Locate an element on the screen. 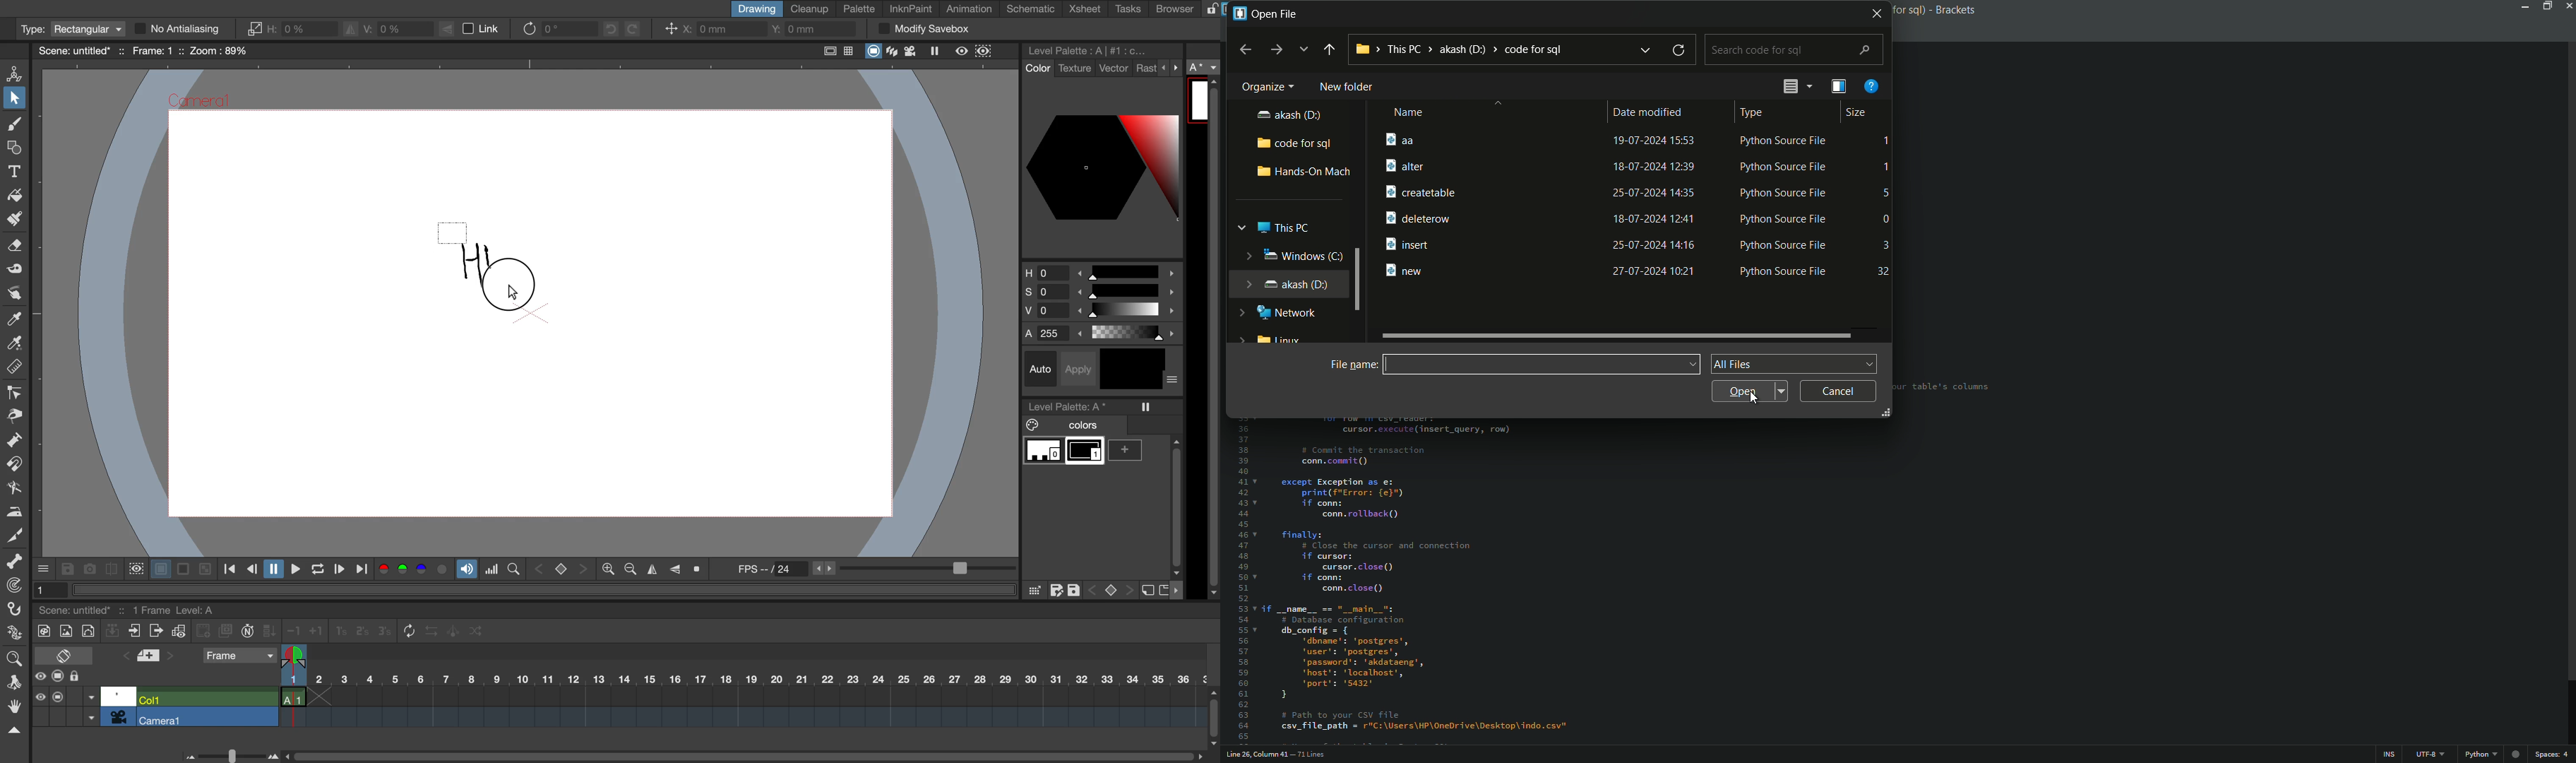  file name search bar is located at coordinates (1541, 364).